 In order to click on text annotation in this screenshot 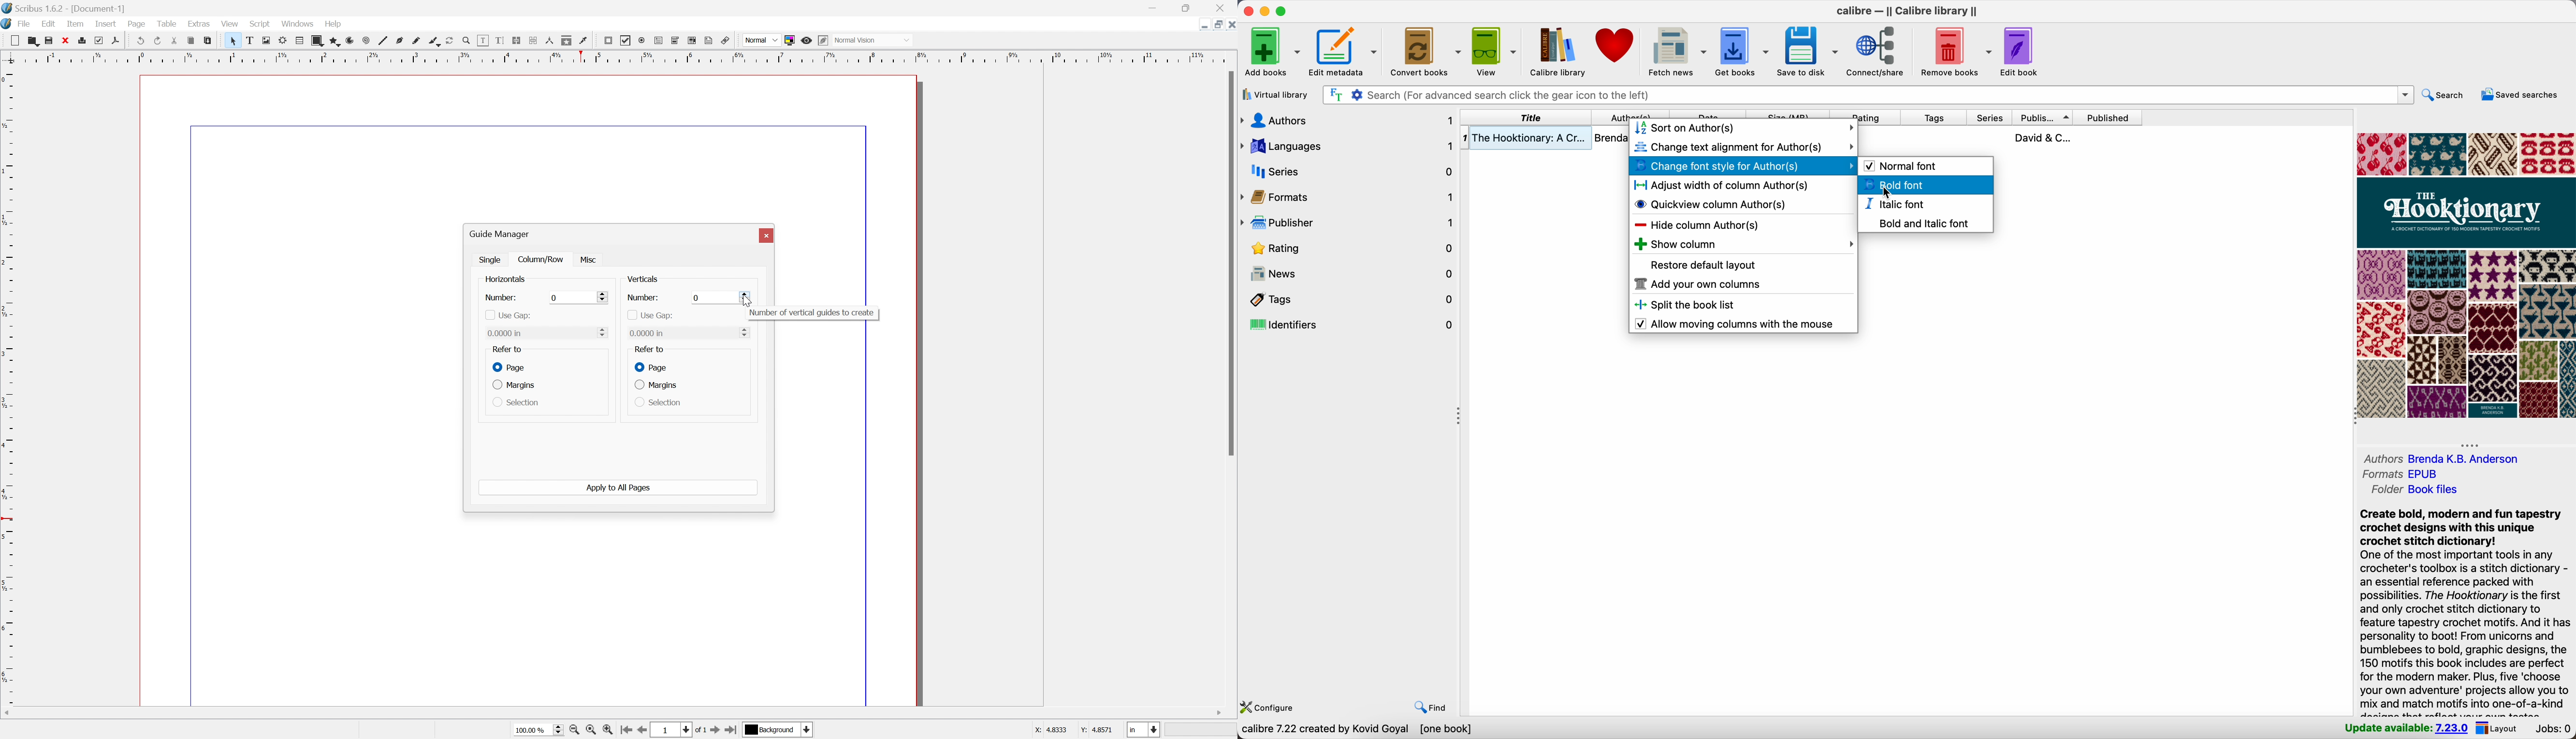, I will do `click(709, 40)`.